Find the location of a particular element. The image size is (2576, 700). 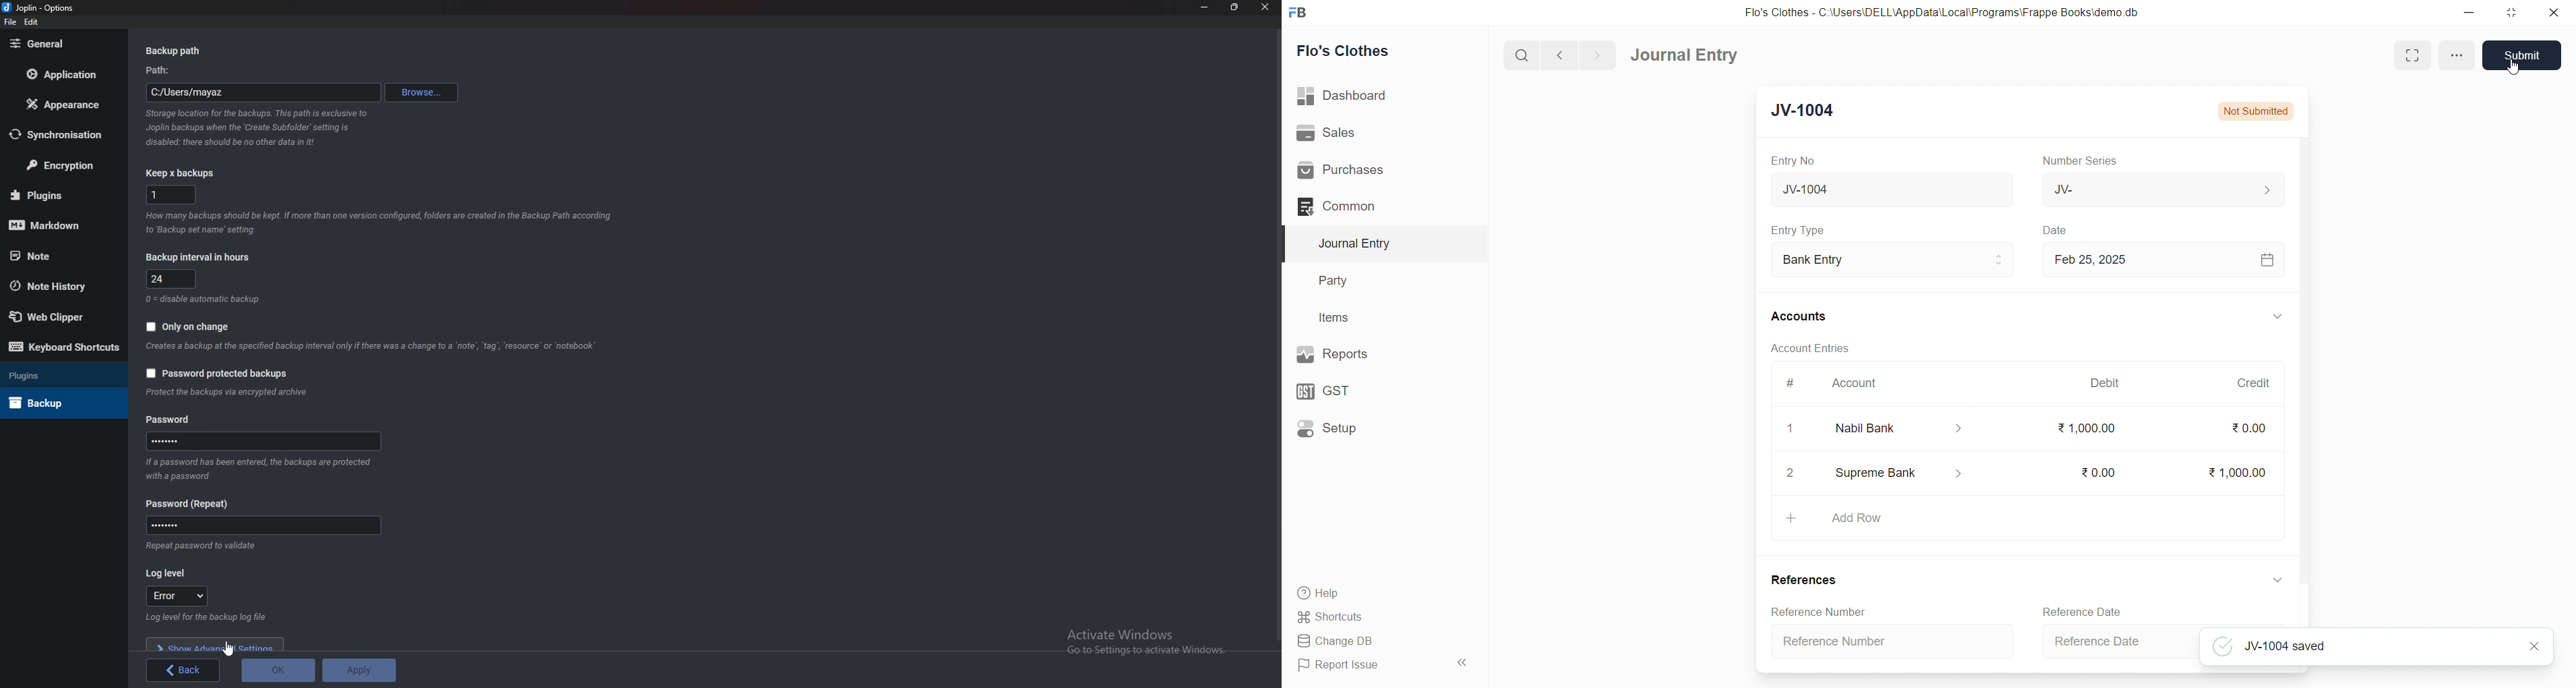

Setup is located at coordinates (1377, 427).